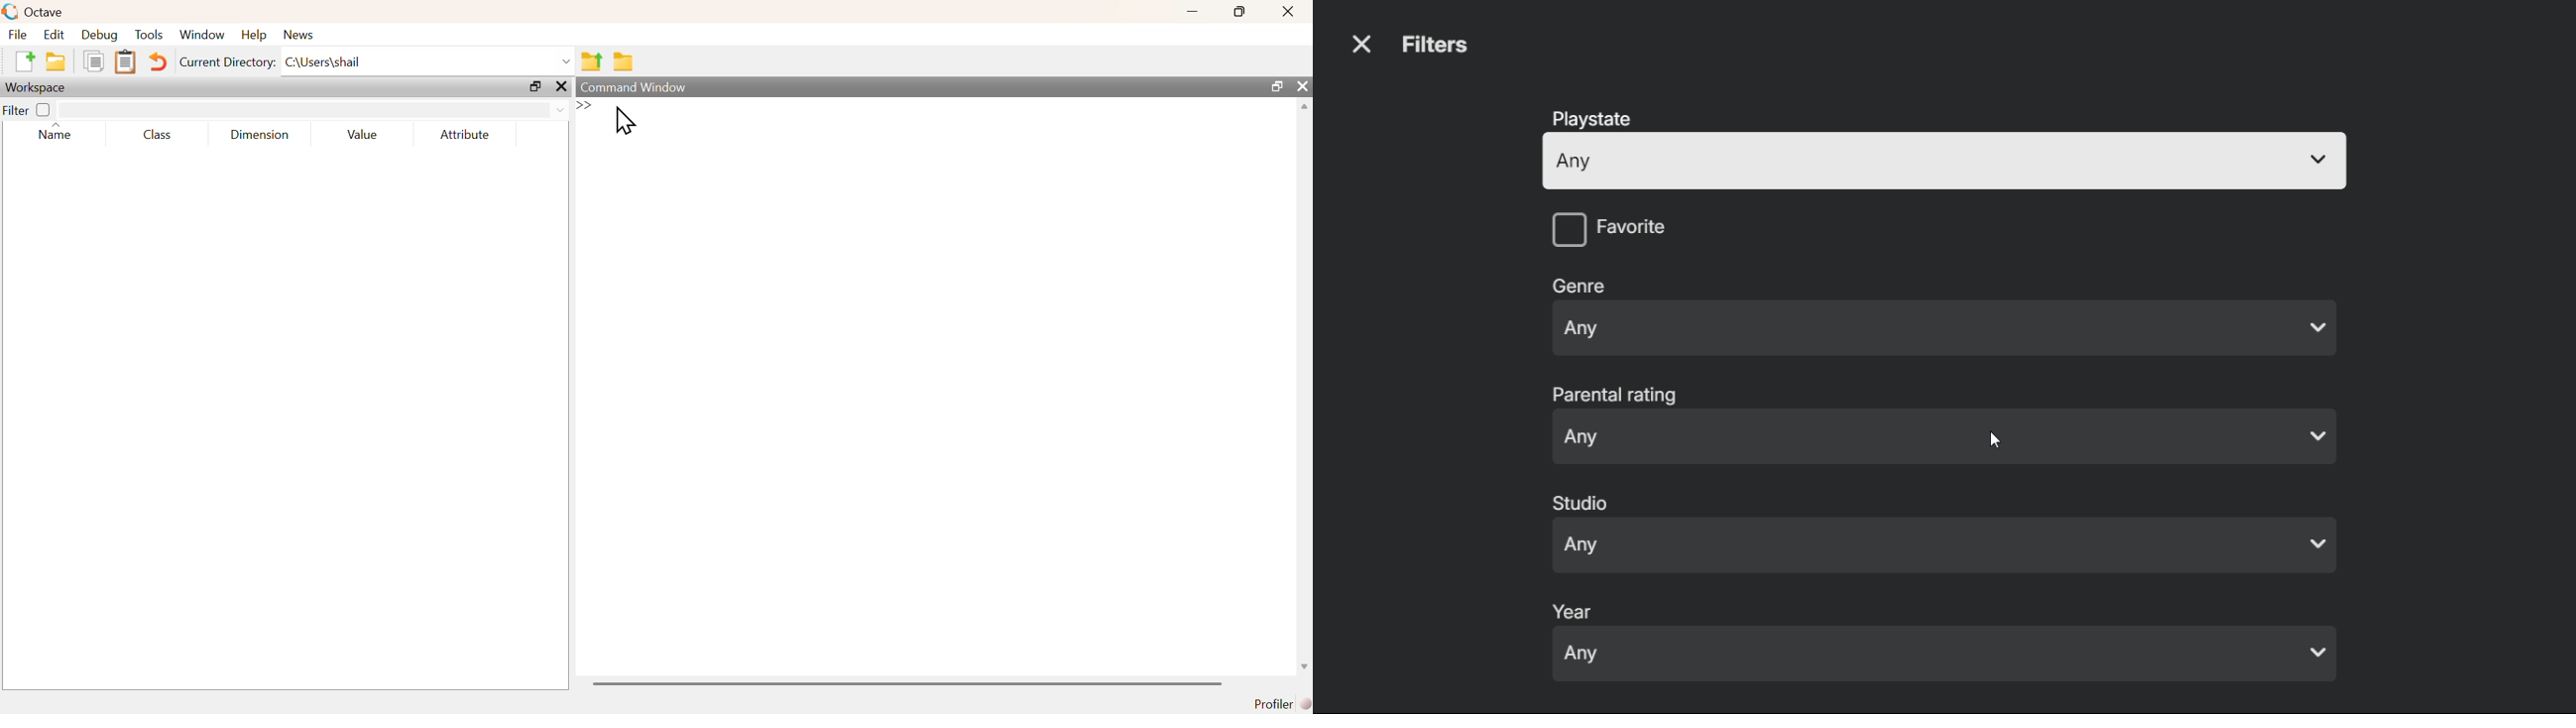 The width and height of the screenshot is (2576, 728). What do you see at coordinates (256, 36) in the screenshot?
I see `help` at bounding box center [256, 36].